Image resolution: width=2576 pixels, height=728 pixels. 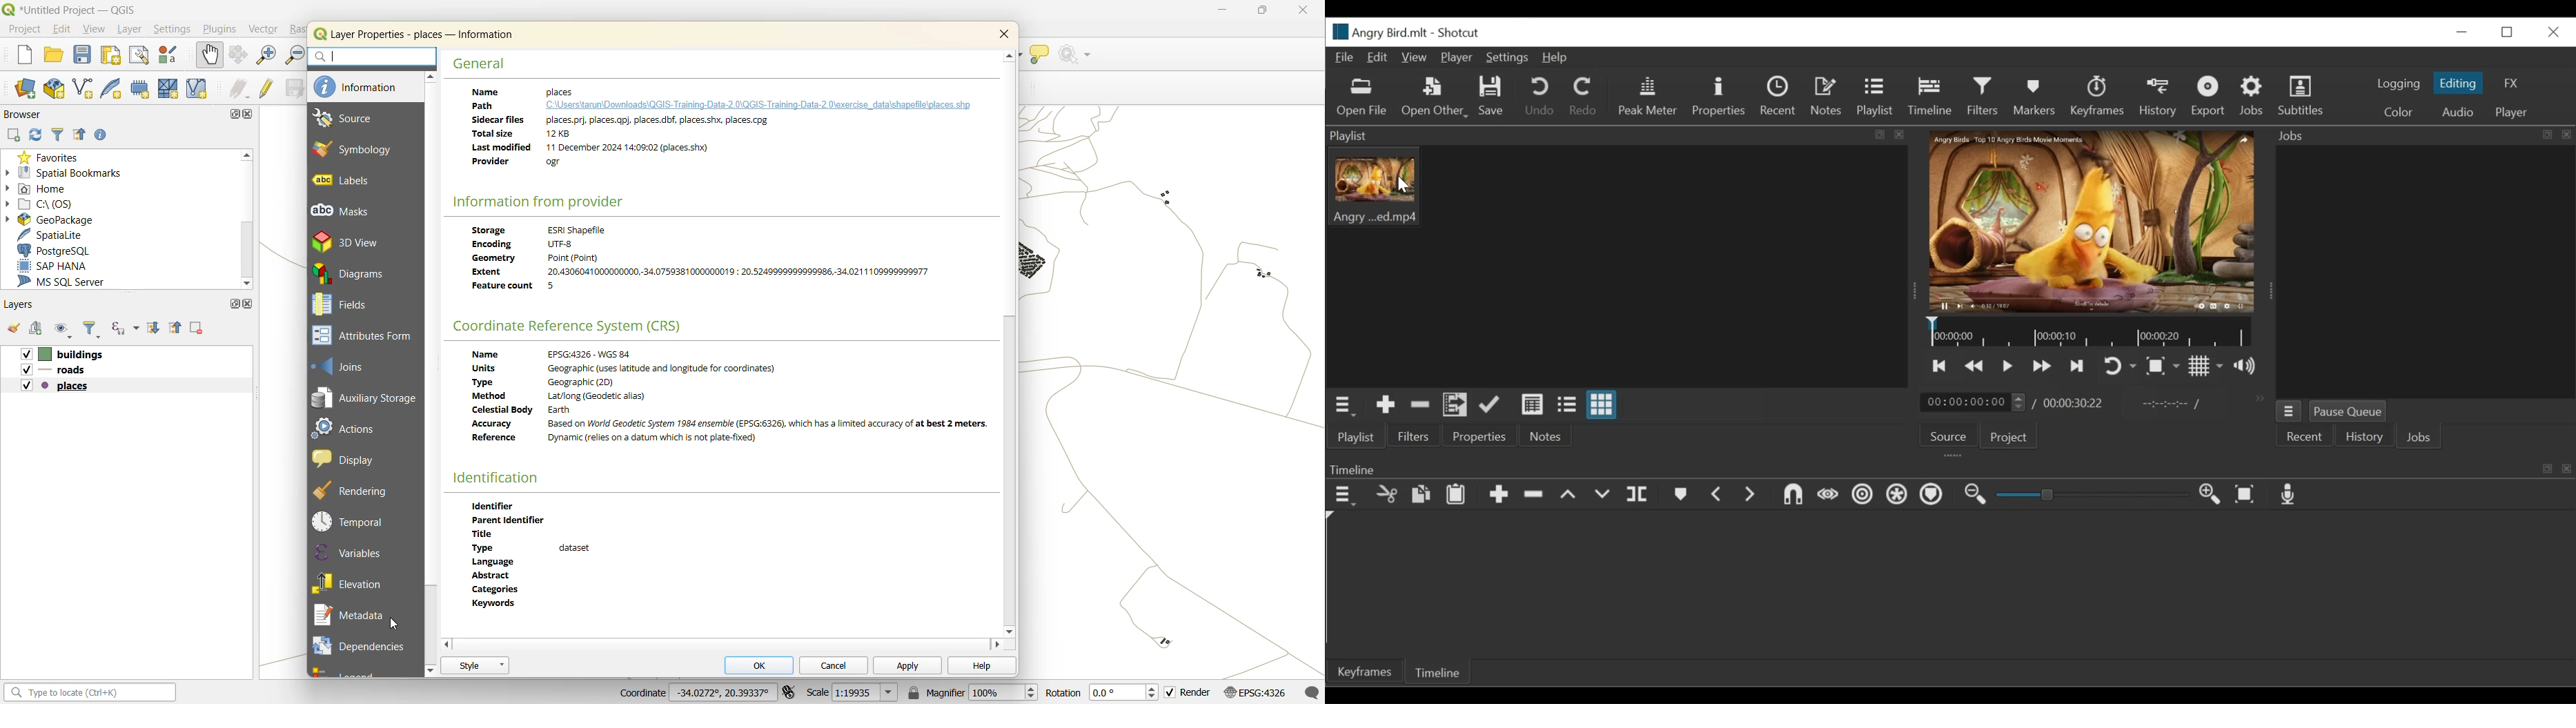 I want to click on jobs panel, so click(x=2426, y=273).